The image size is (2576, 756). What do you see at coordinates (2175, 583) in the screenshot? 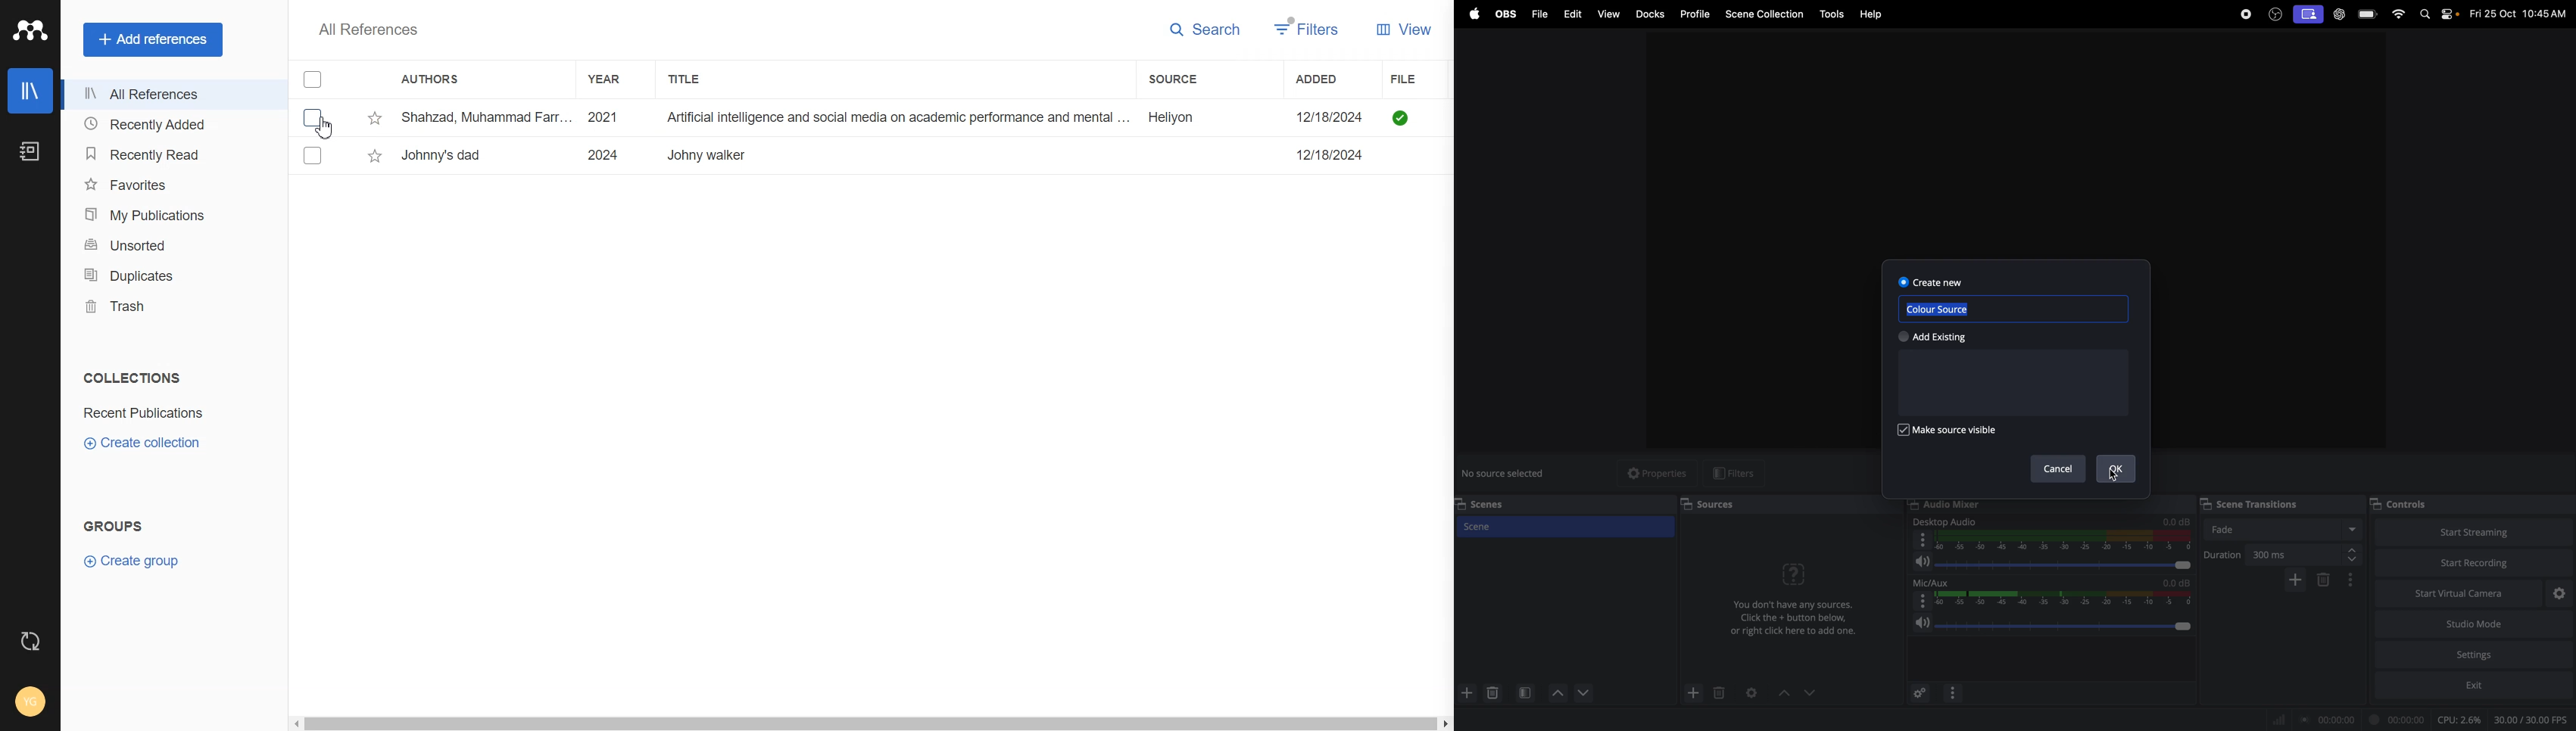
I see `db level` at bounding box center [2175, 583].